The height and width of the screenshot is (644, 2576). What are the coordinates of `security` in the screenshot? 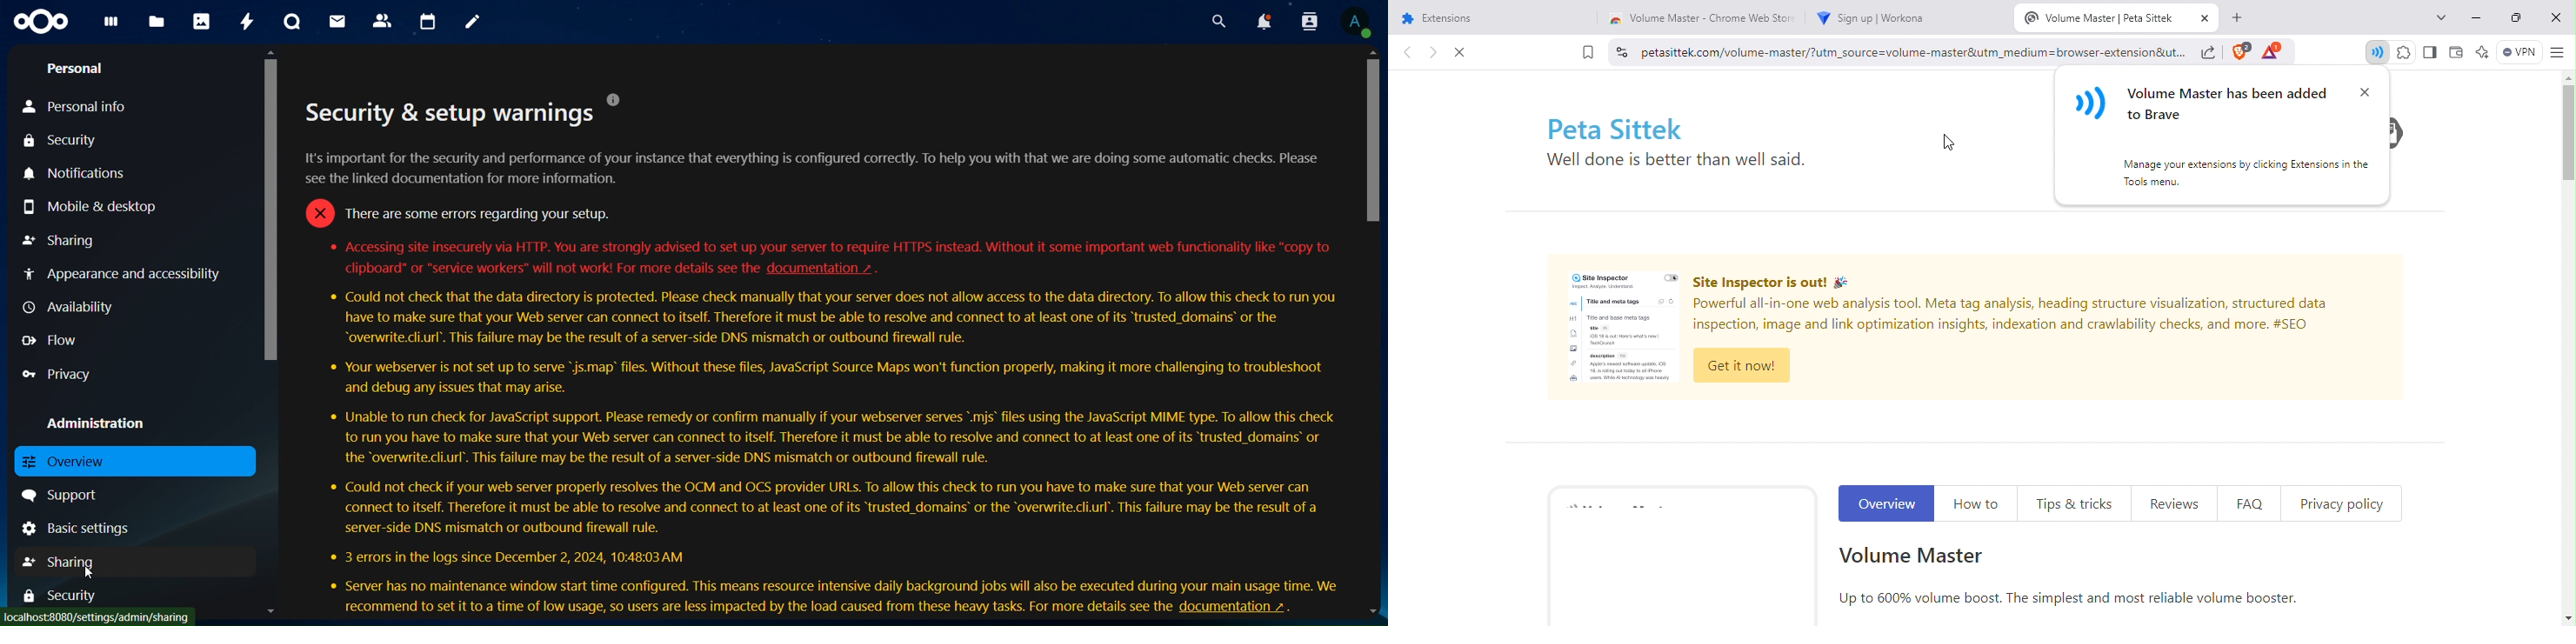 It's located at (73, 595).